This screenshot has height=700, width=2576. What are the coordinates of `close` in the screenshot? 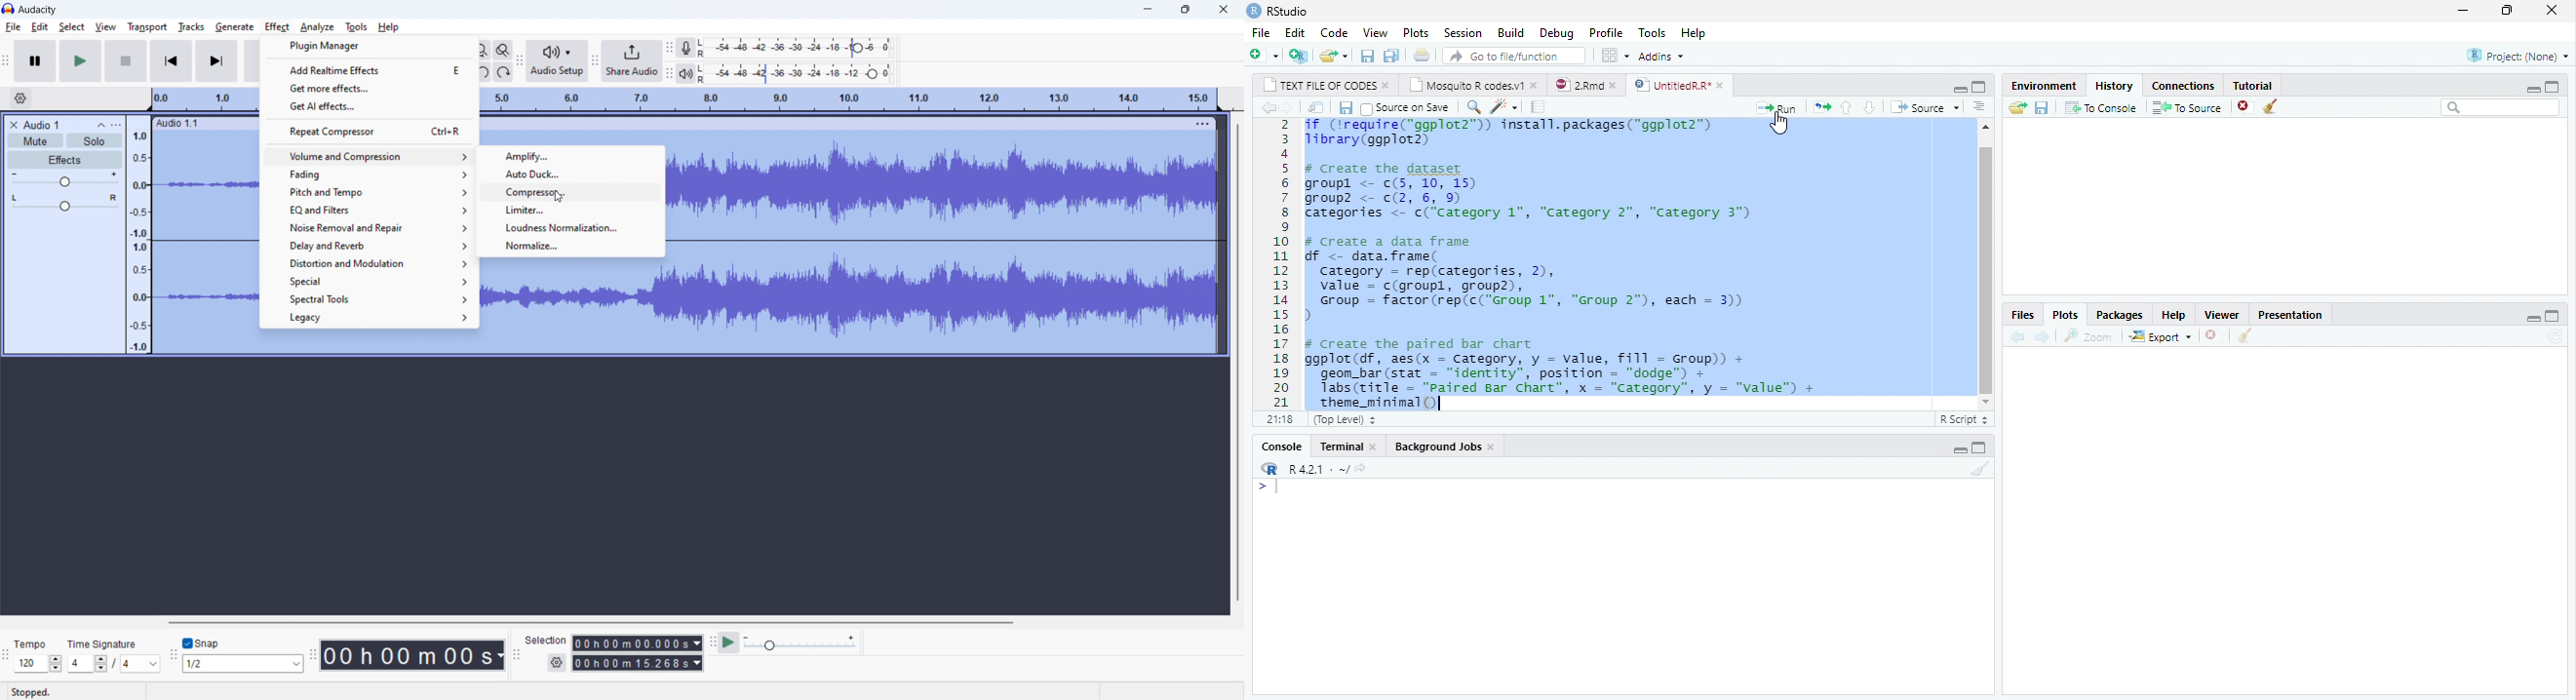 It's located at (1374, 446).